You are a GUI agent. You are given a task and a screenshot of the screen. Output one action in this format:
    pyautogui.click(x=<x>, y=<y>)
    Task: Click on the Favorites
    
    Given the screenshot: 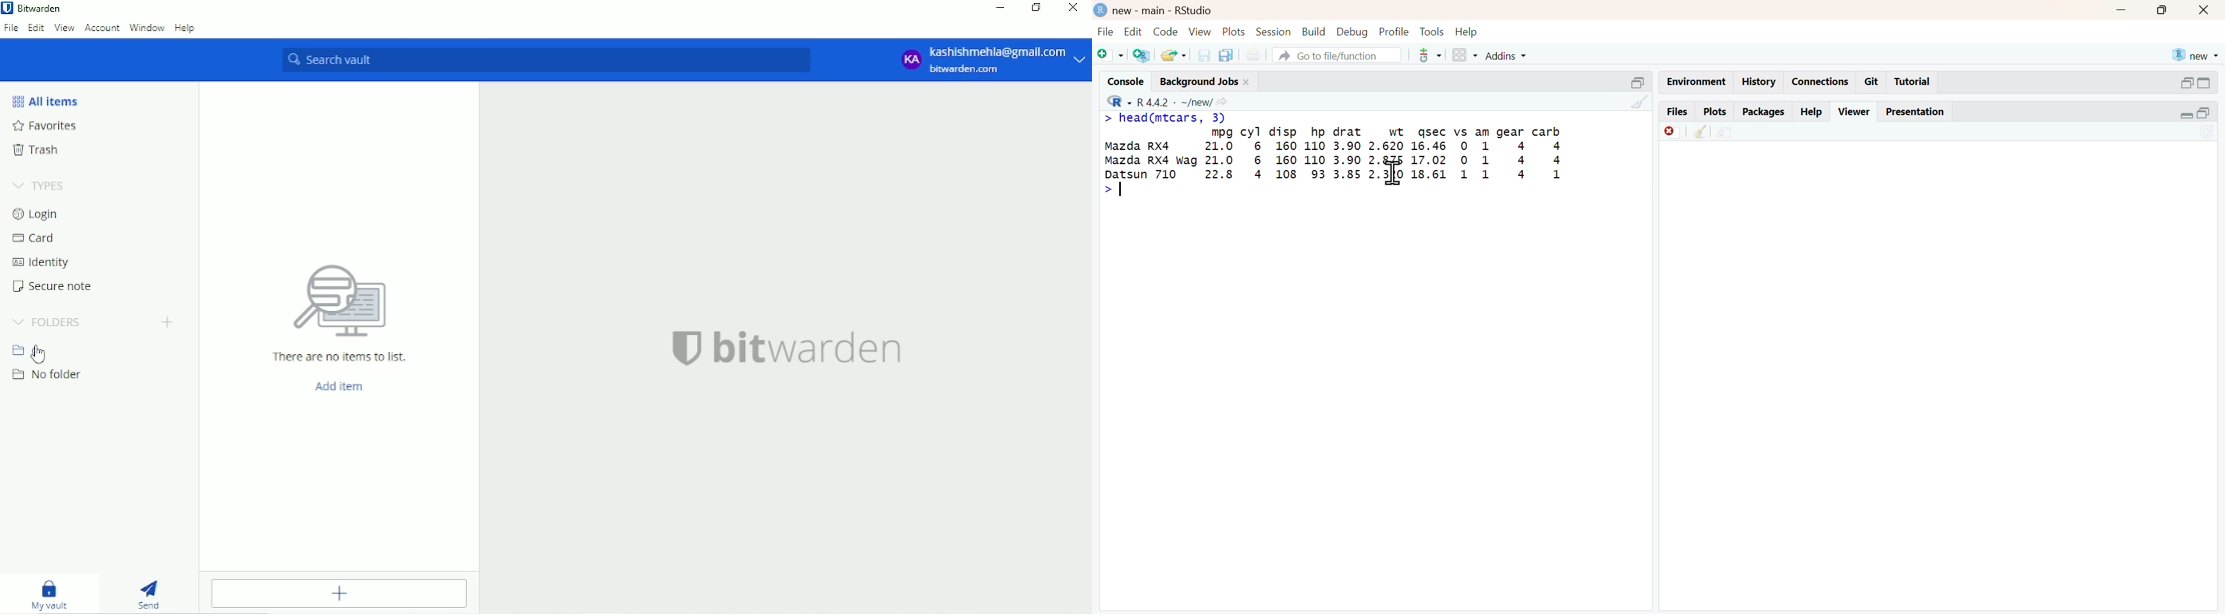 What is the action you would take?
    pyautogui.click(x=43, y=126)
    